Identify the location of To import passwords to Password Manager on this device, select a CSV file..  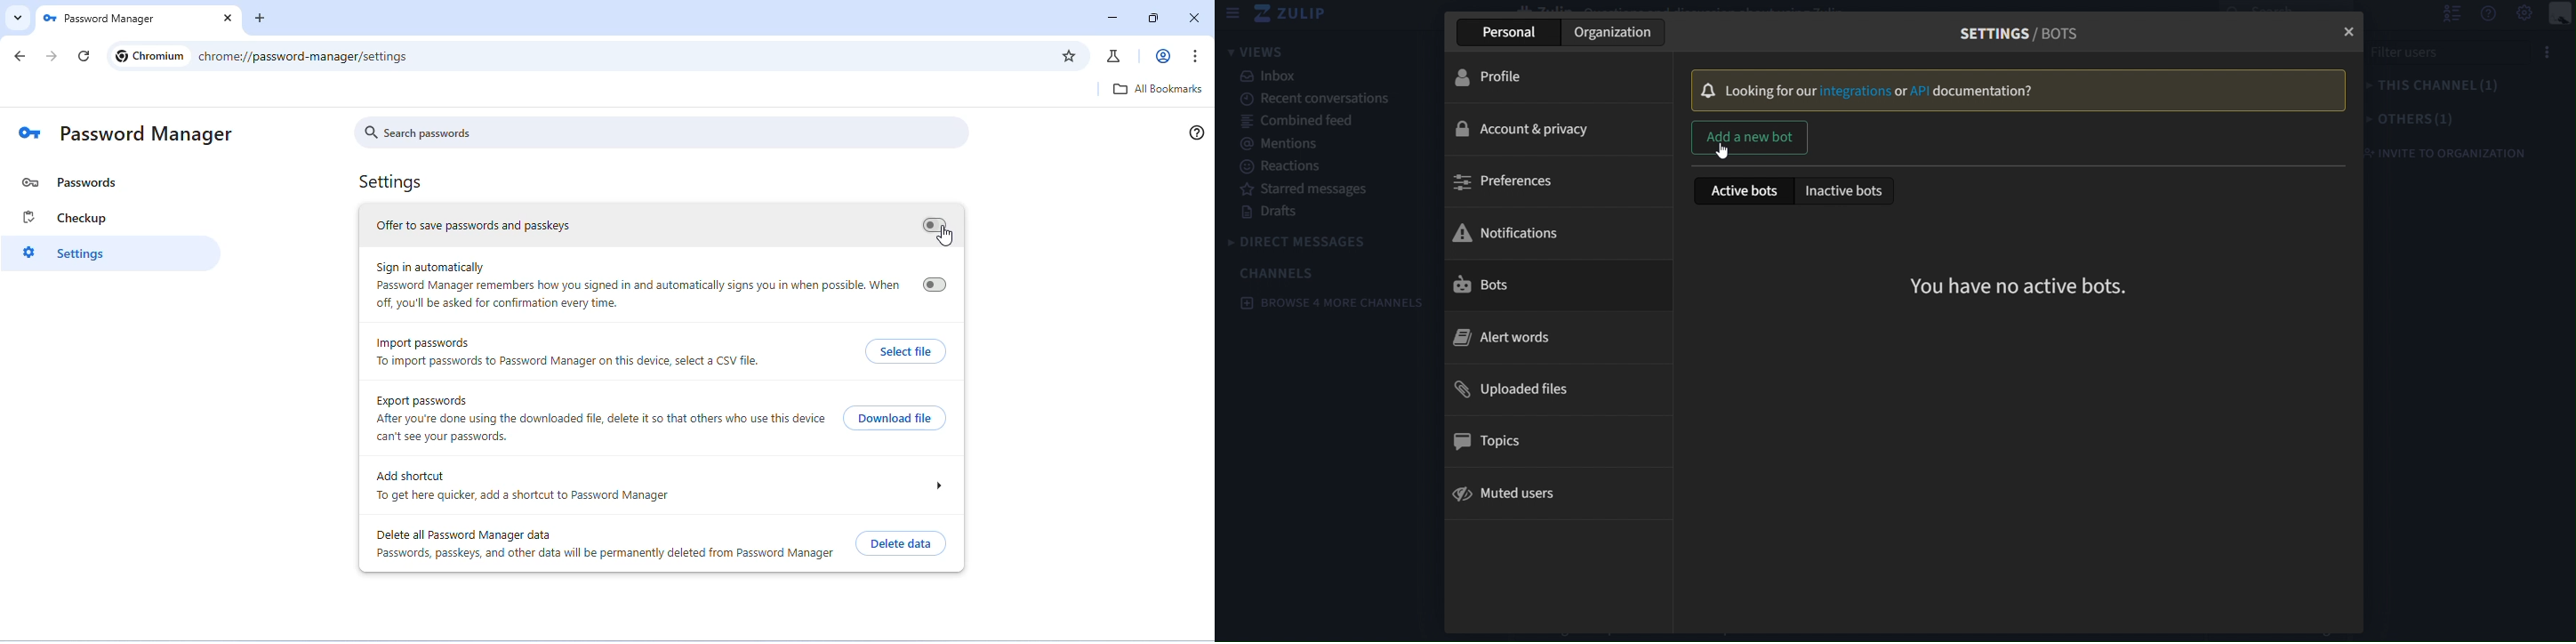
(571, 362).